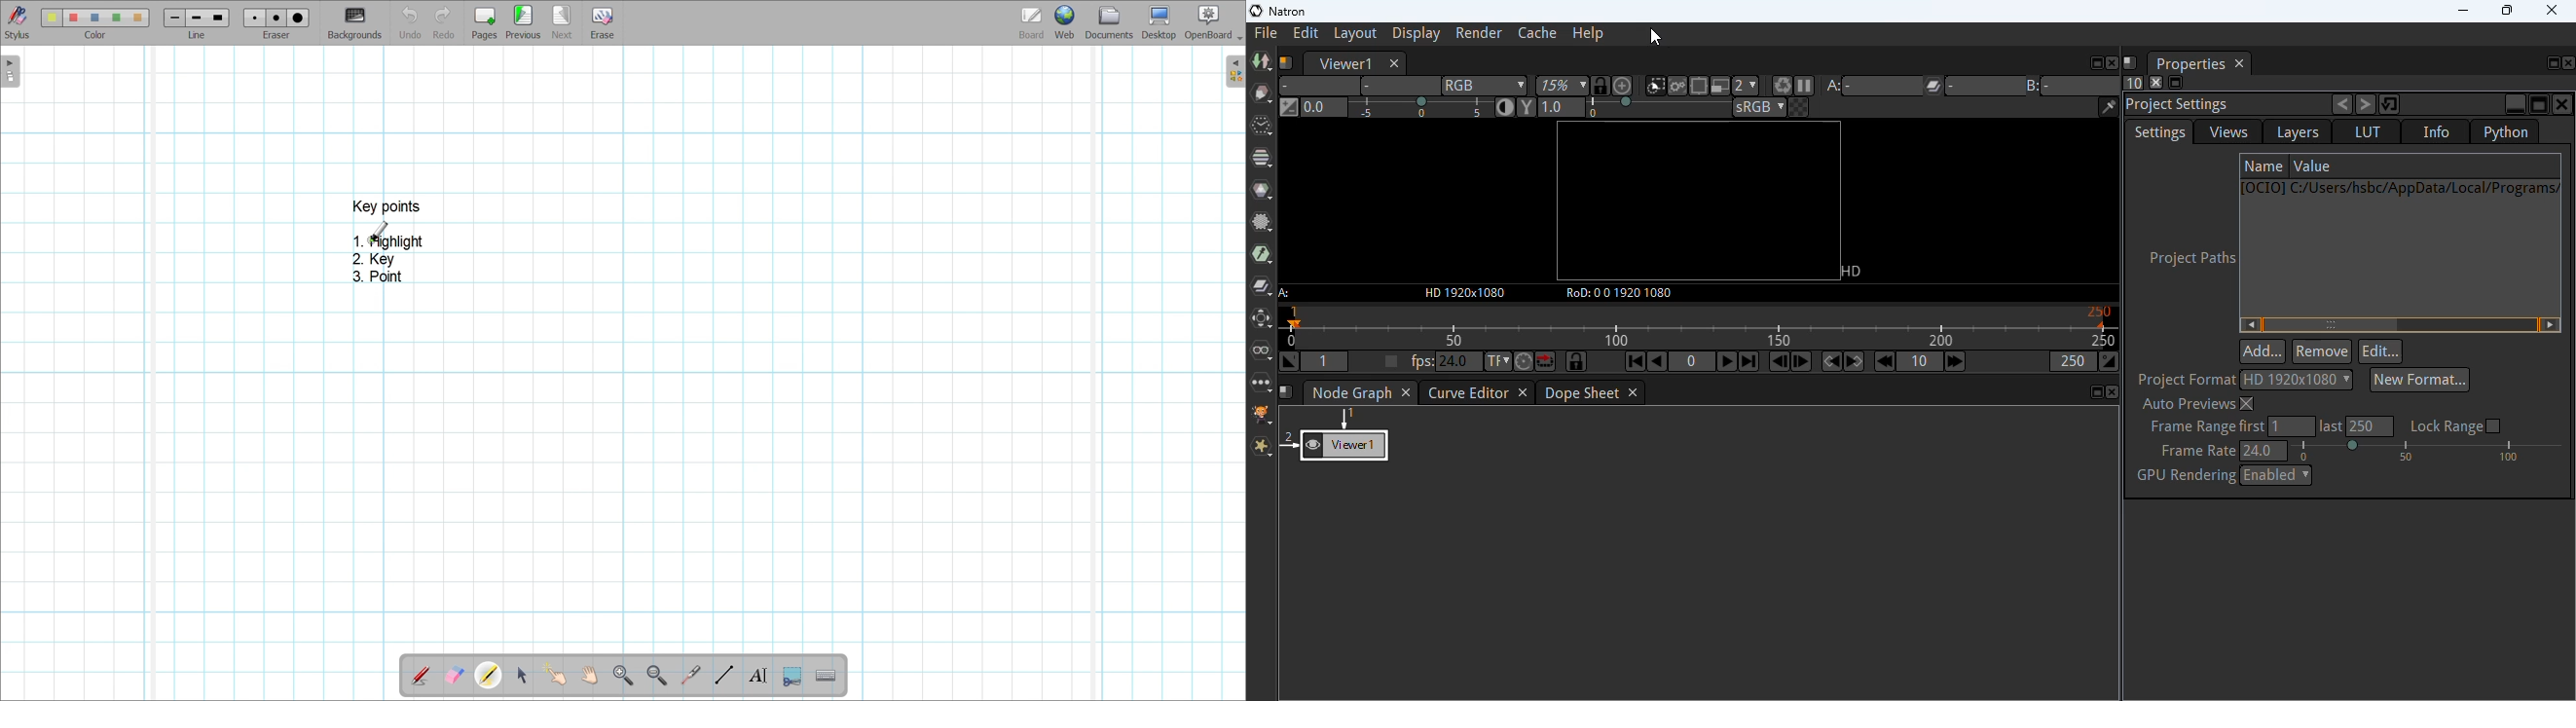 This screenshot has width=2576, height=728. What do you see at coordinates (95, 18) in the screenshot?
I see `color3` at bounding box center [95, 18].